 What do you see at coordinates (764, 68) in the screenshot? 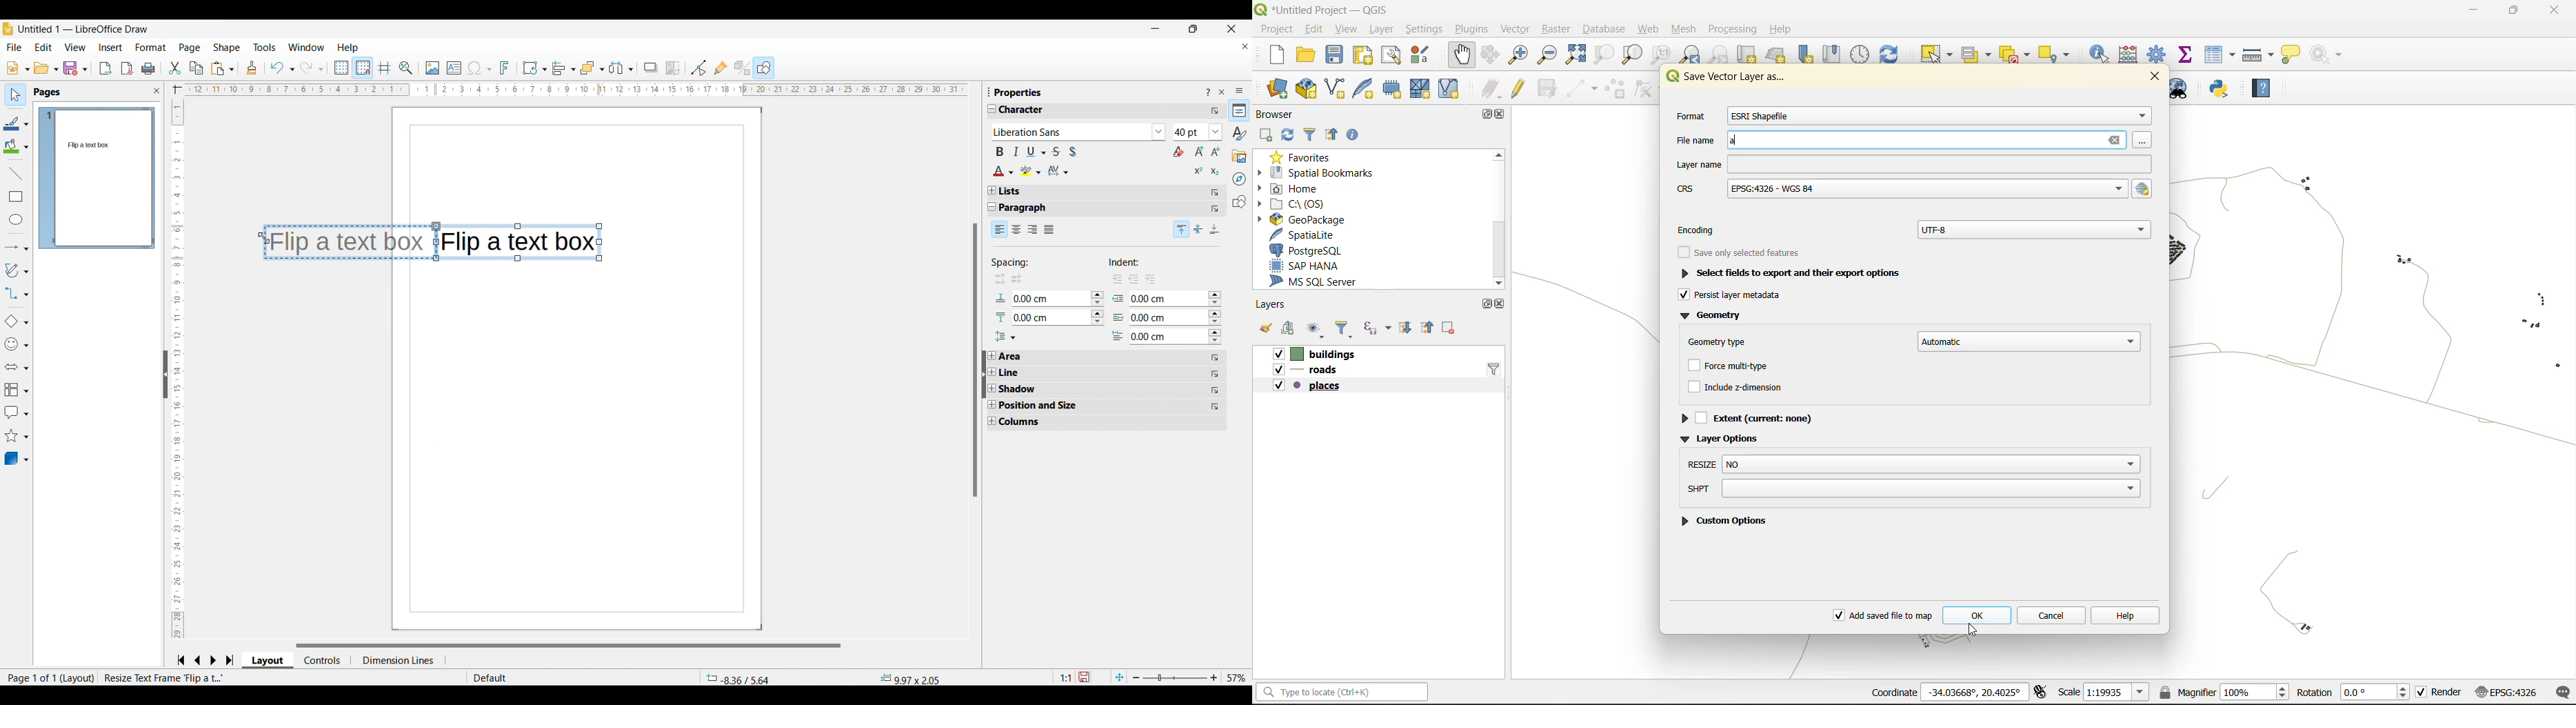
I see `Shapes, current selection` at bounding box center [764, 68].